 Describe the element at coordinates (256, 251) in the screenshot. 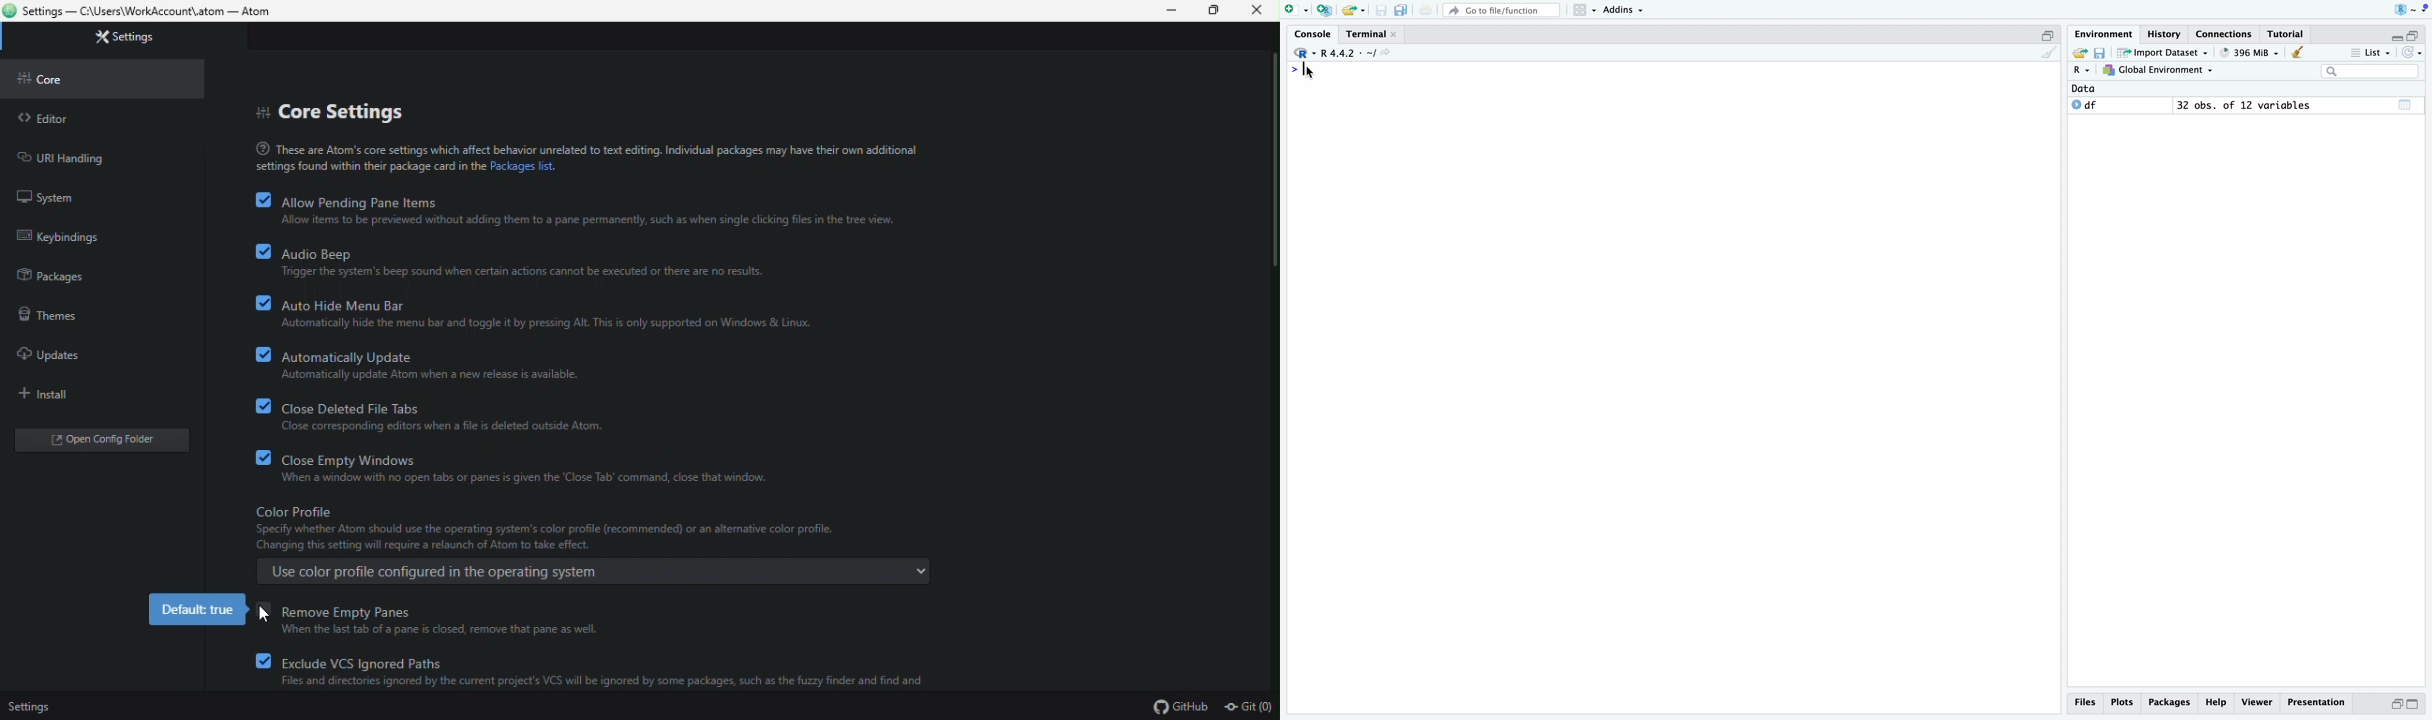

I see `checkbox` at that location.